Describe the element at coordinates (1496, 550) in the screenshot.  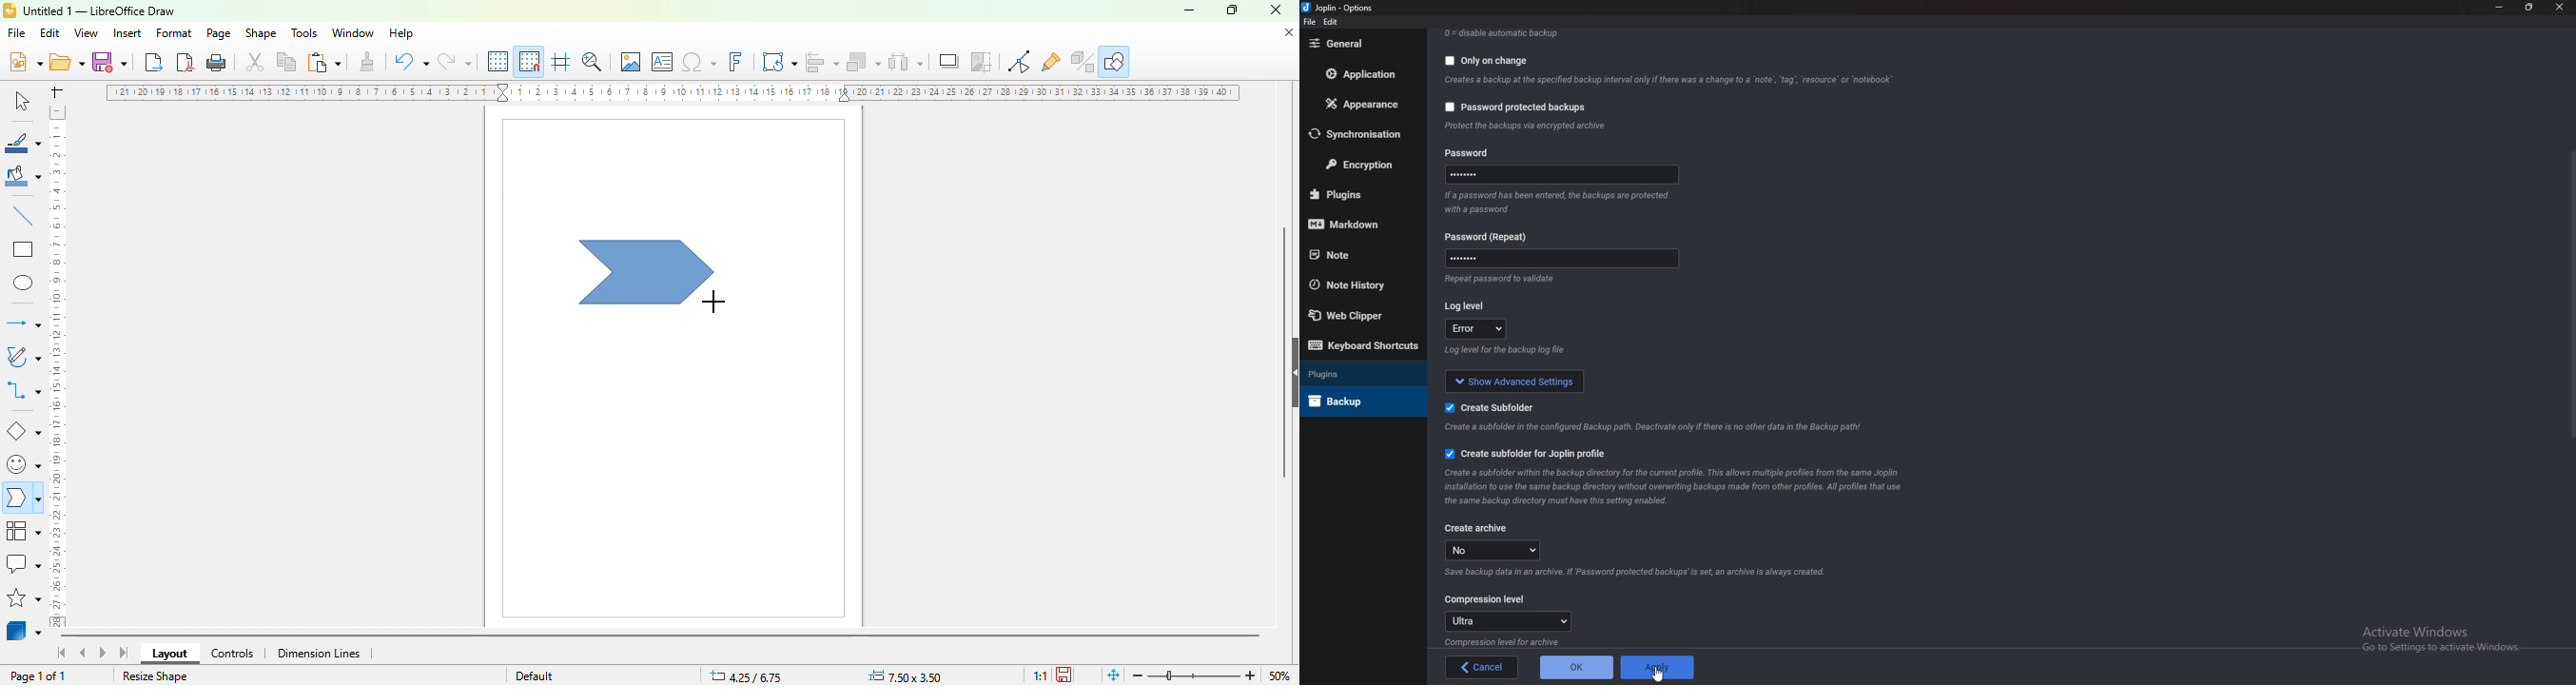
I see `no` at that location.